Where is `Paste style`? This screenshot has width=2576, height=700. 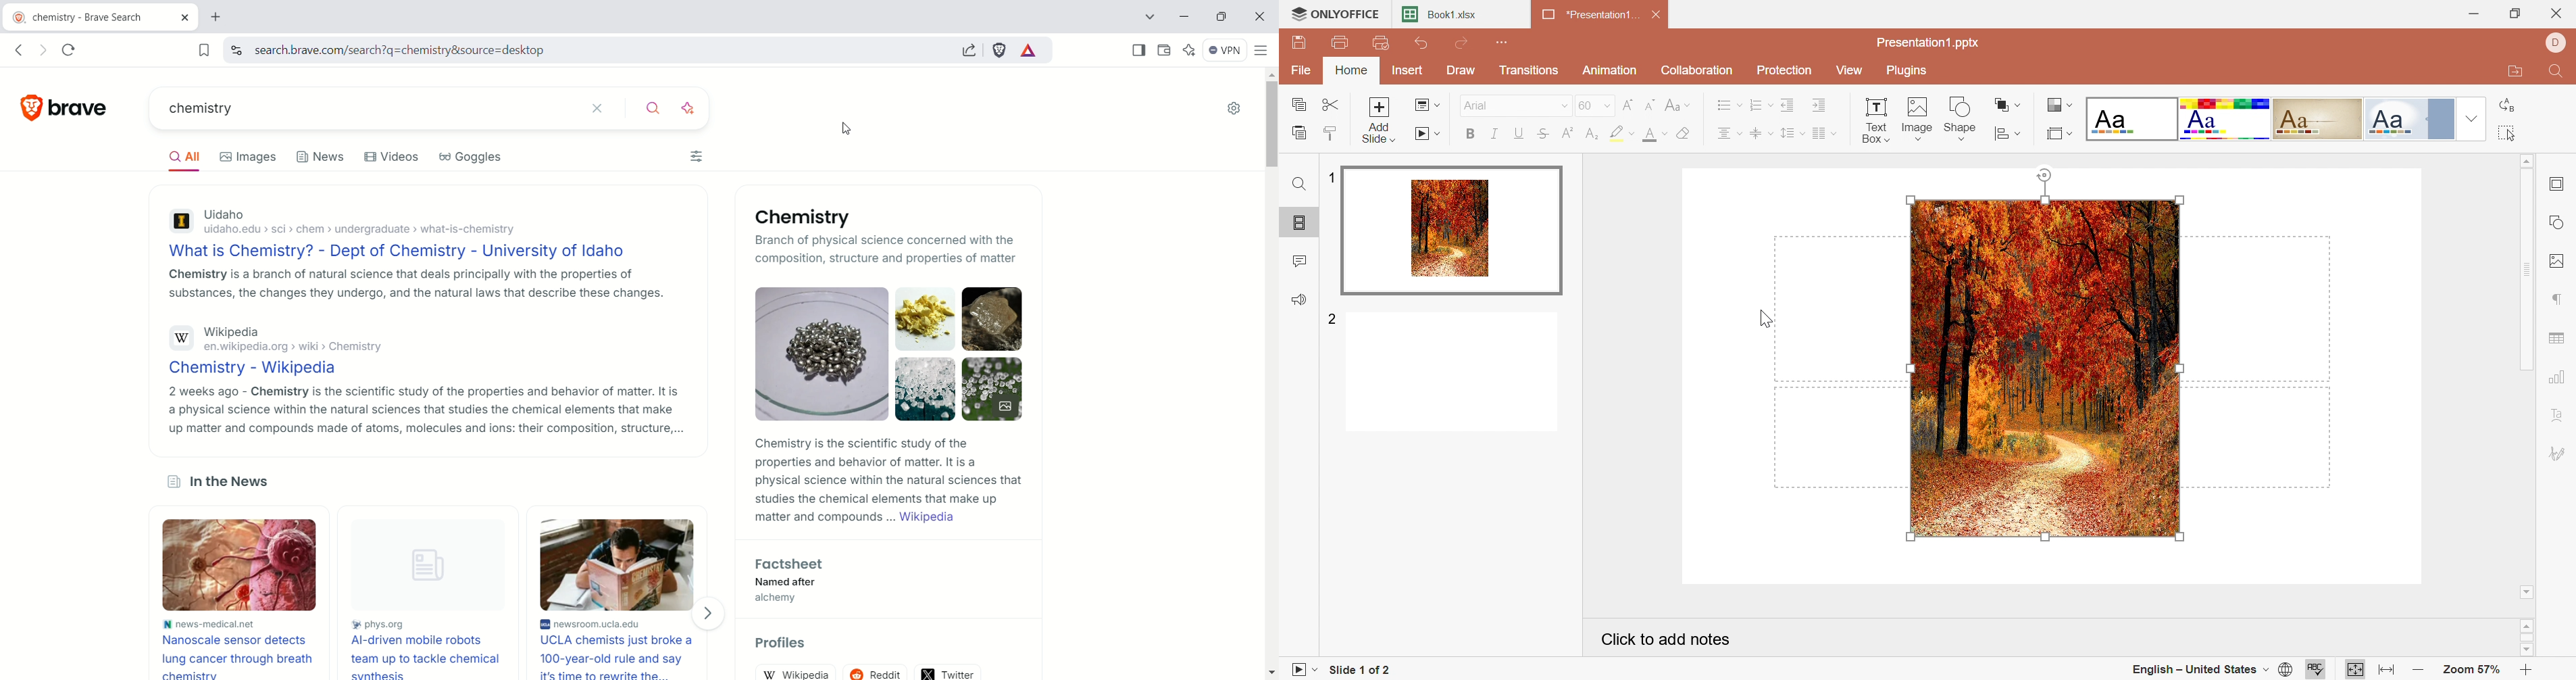
Paste style is located at coordinates (1334, 132).